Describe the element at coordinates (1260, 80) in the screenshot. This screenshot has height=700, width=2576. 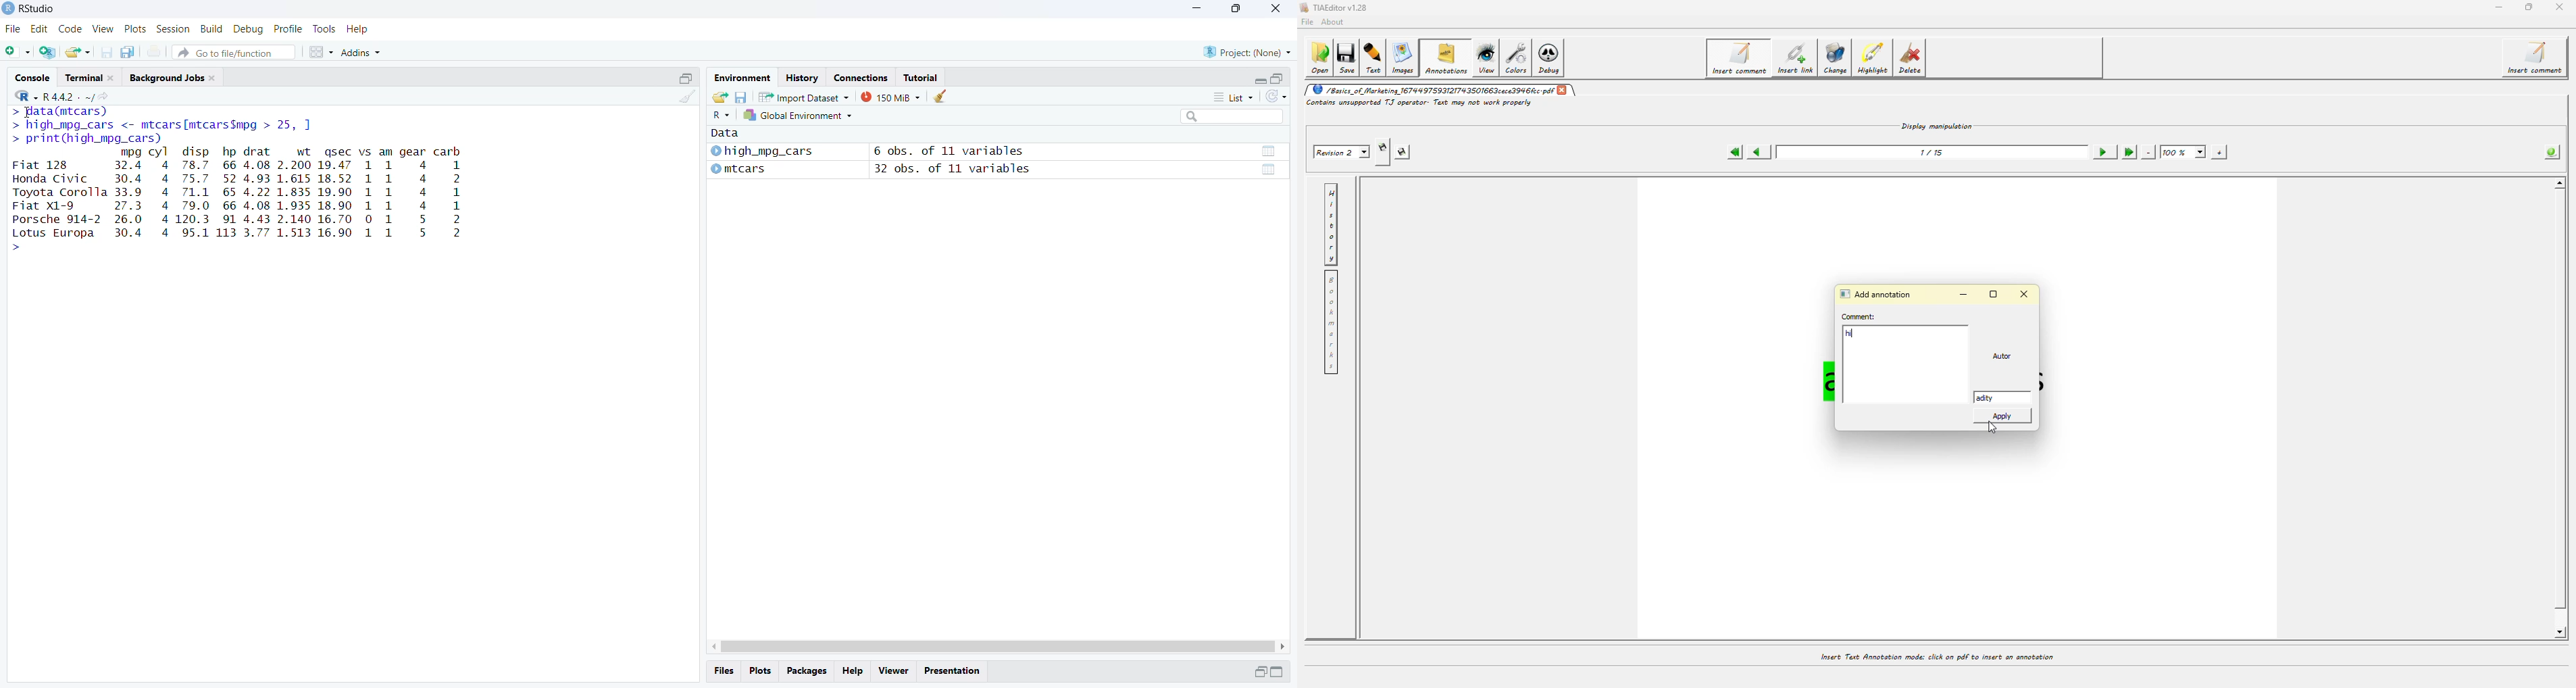
I see `minimize` at that location.